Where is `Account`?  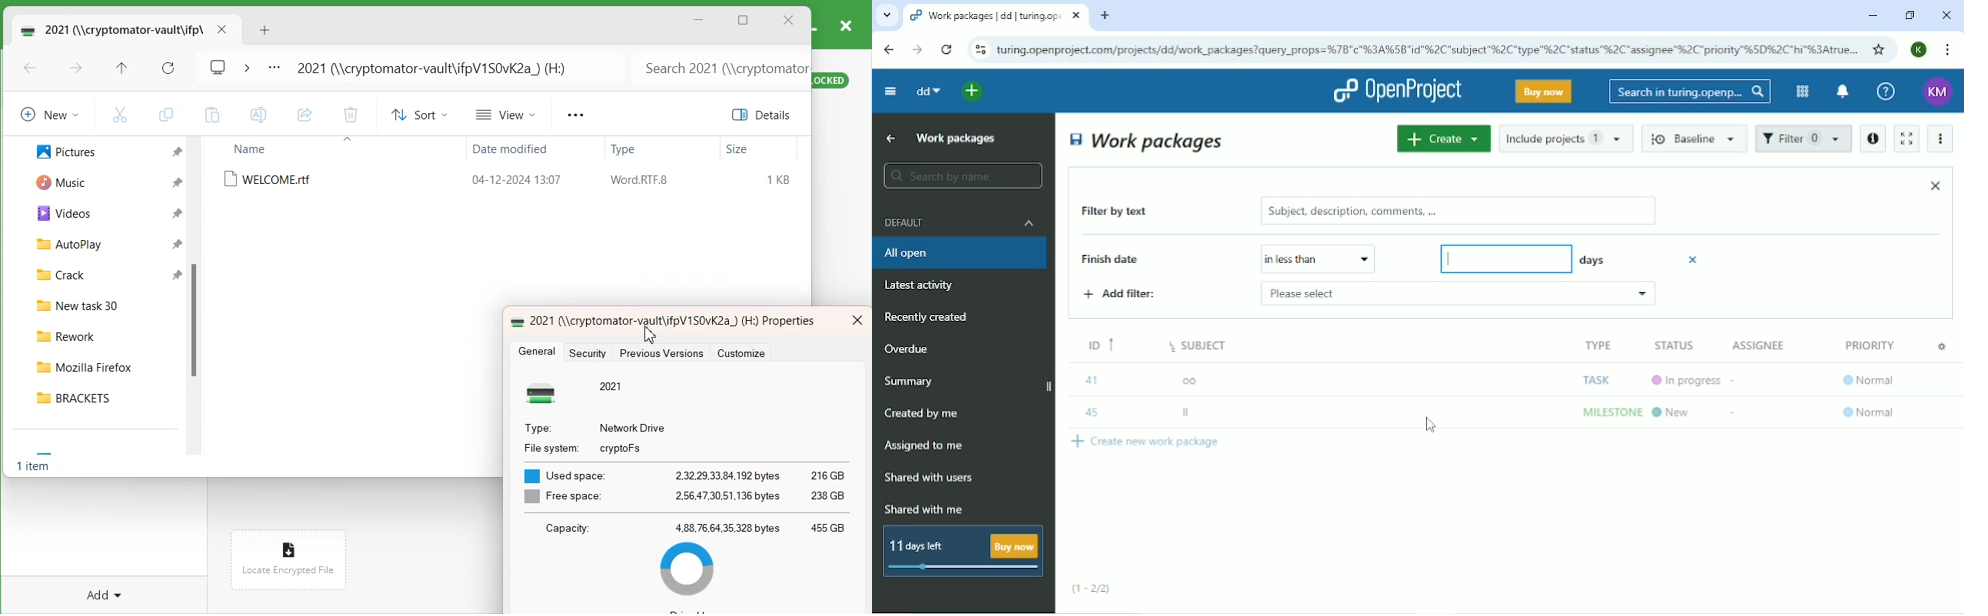
Account is located at coordinates (1920, 49).